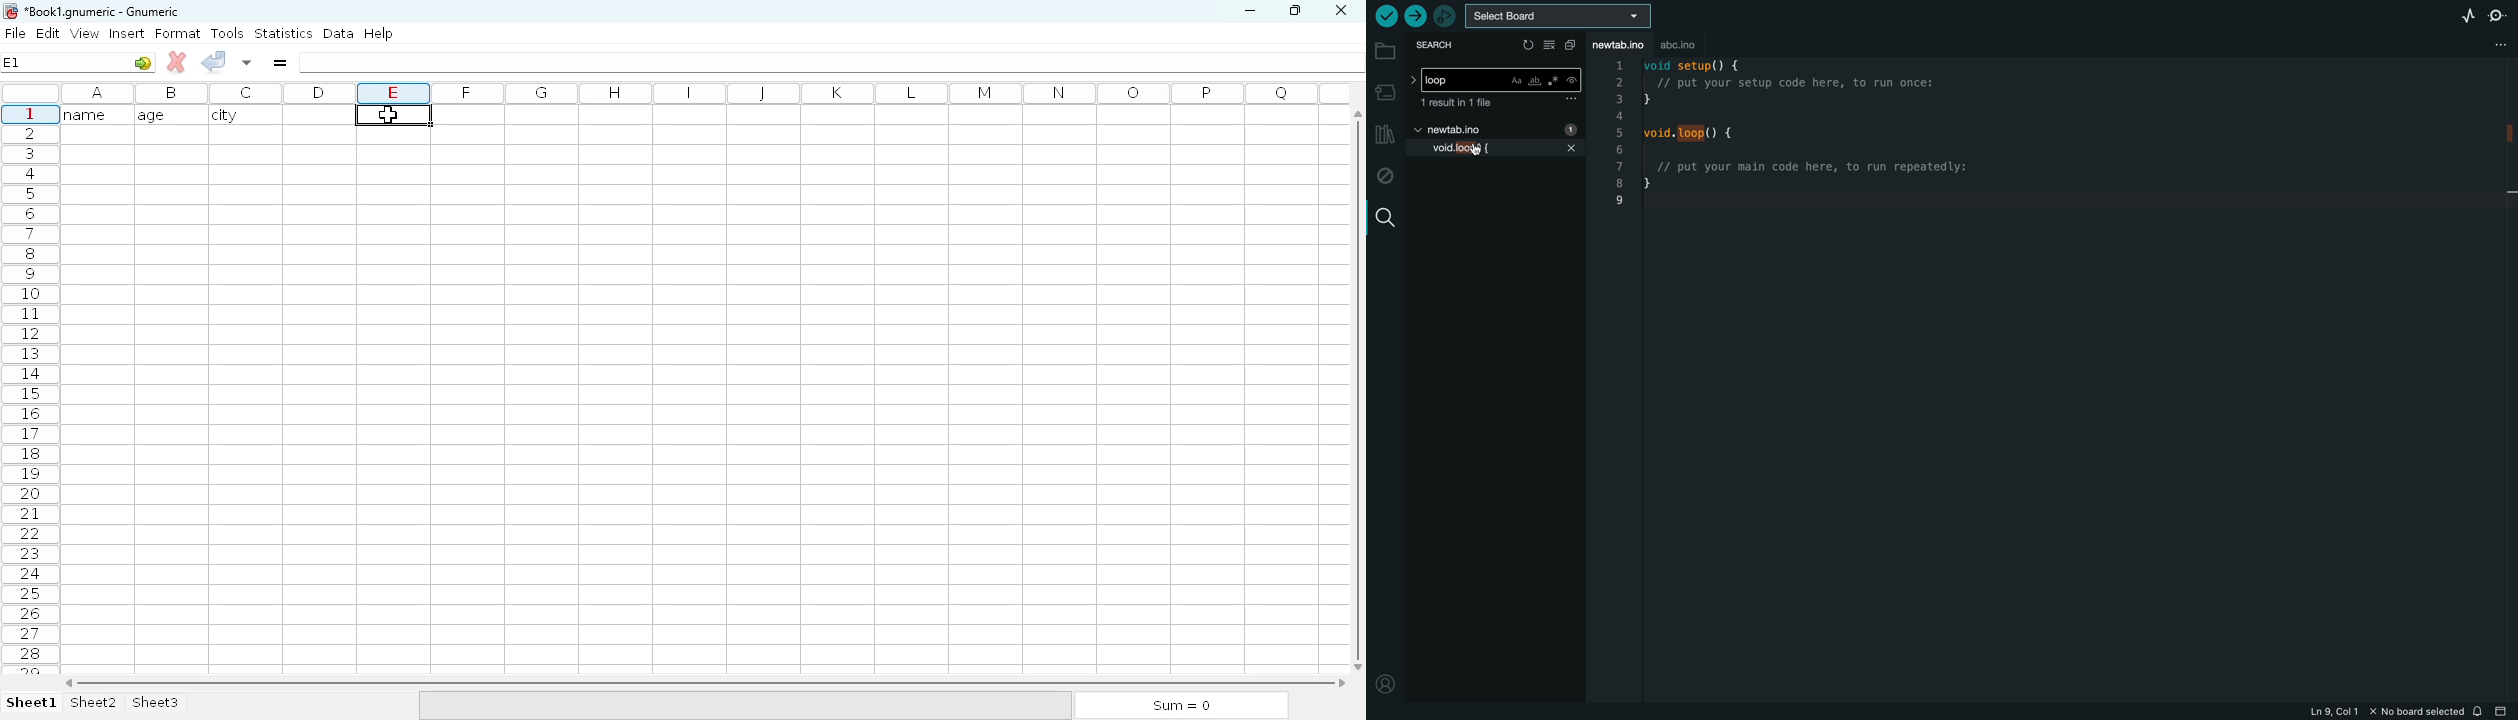 The image size is (2520, 728). What do you see at coordinates (1384, 91) in the screenshot?
I see `board manager` at bounding box center [1384, 91].